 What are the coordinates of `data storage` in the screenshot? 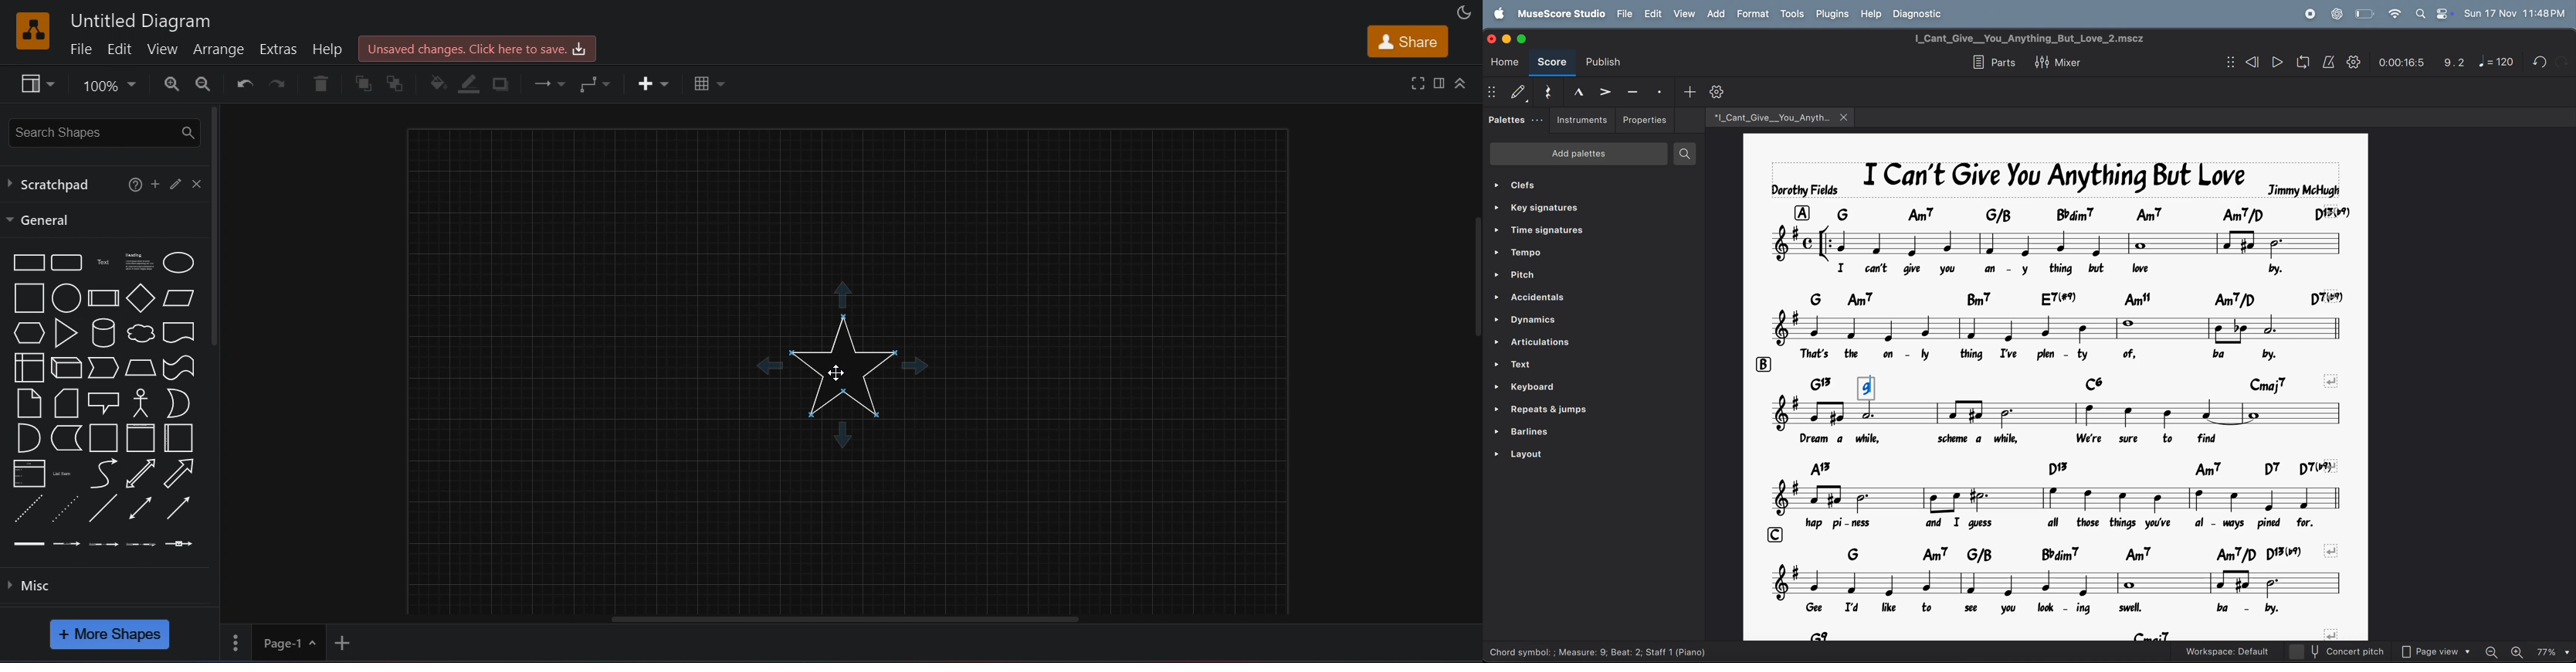 It's located at (64, 437).